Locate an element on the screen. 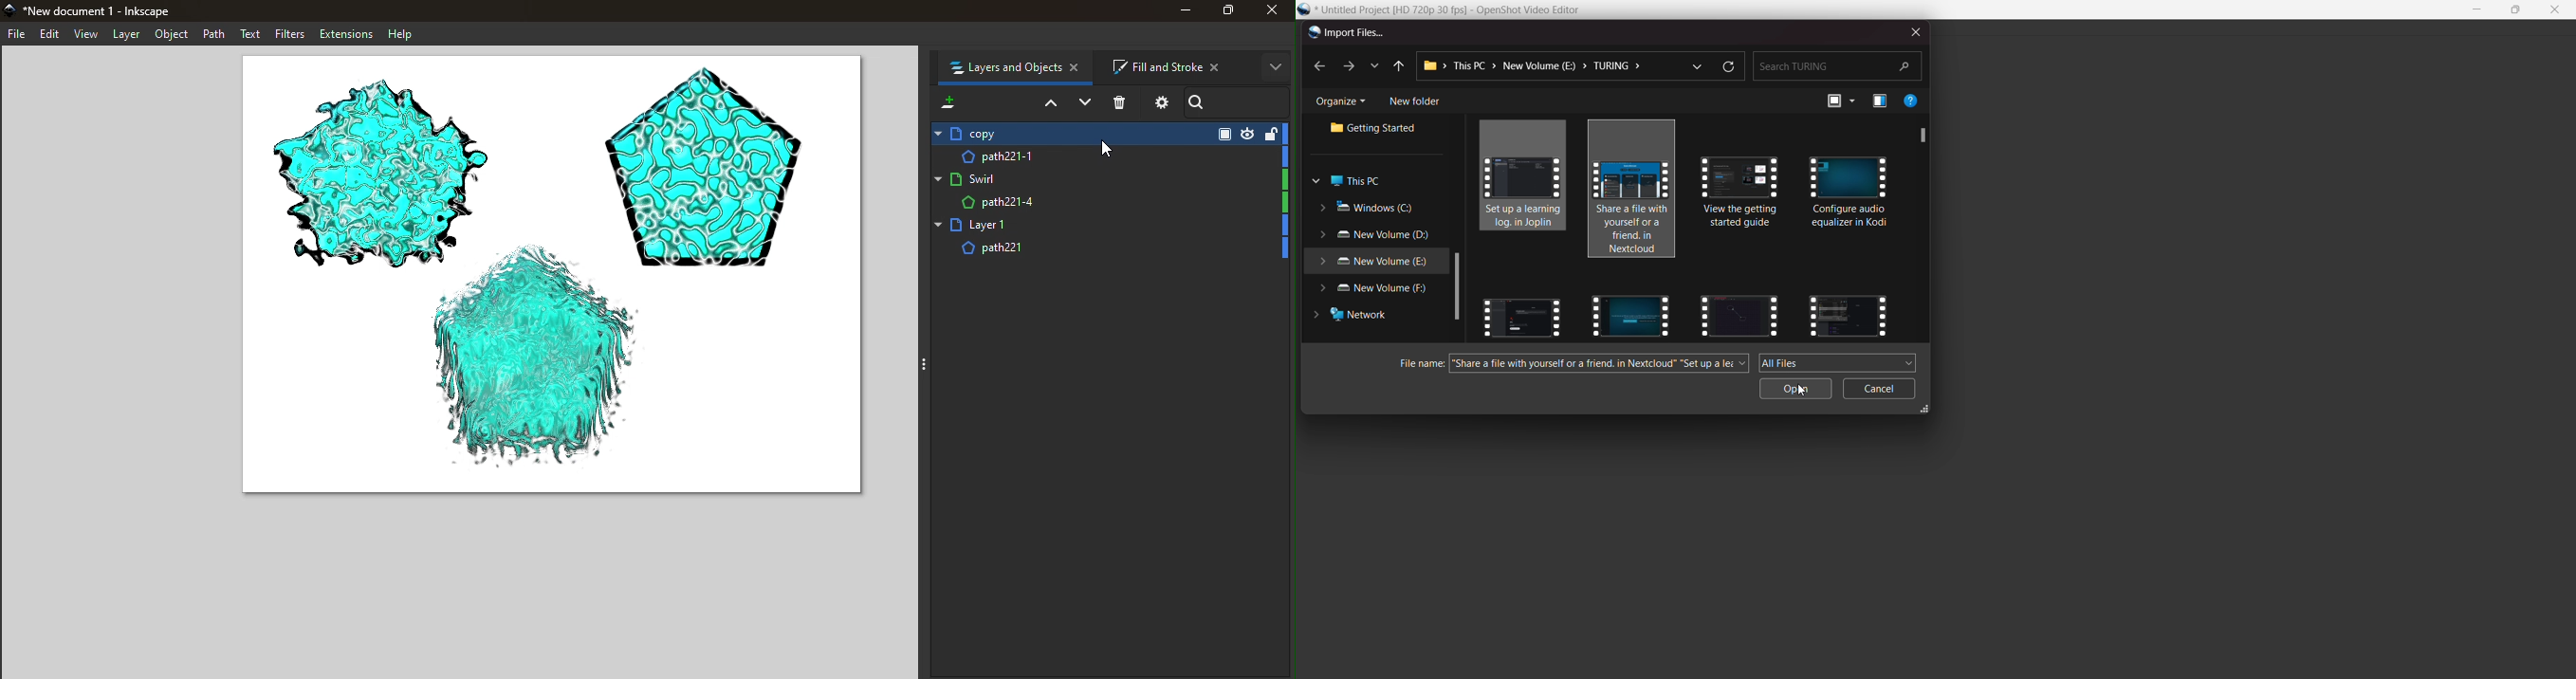 This screenshot has width=2576, height=700. all files is located at coordinates (1839, 362).